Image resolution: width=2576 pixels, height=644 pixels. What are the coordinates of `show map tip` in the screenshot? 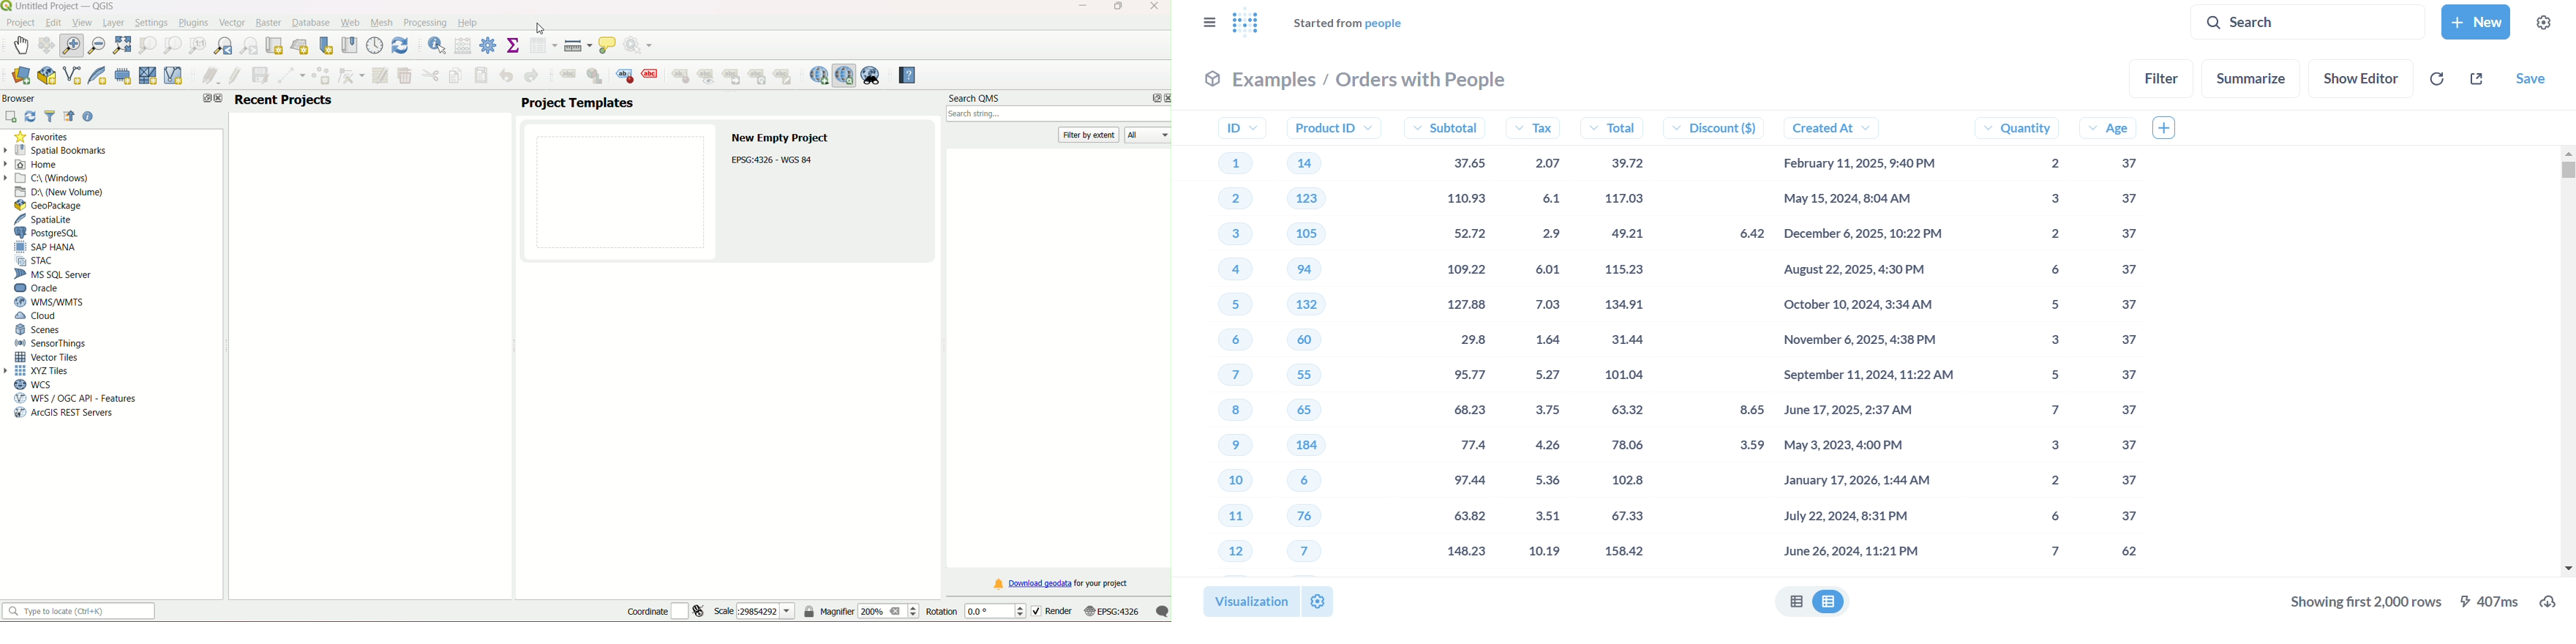 It's located at (608, 46).